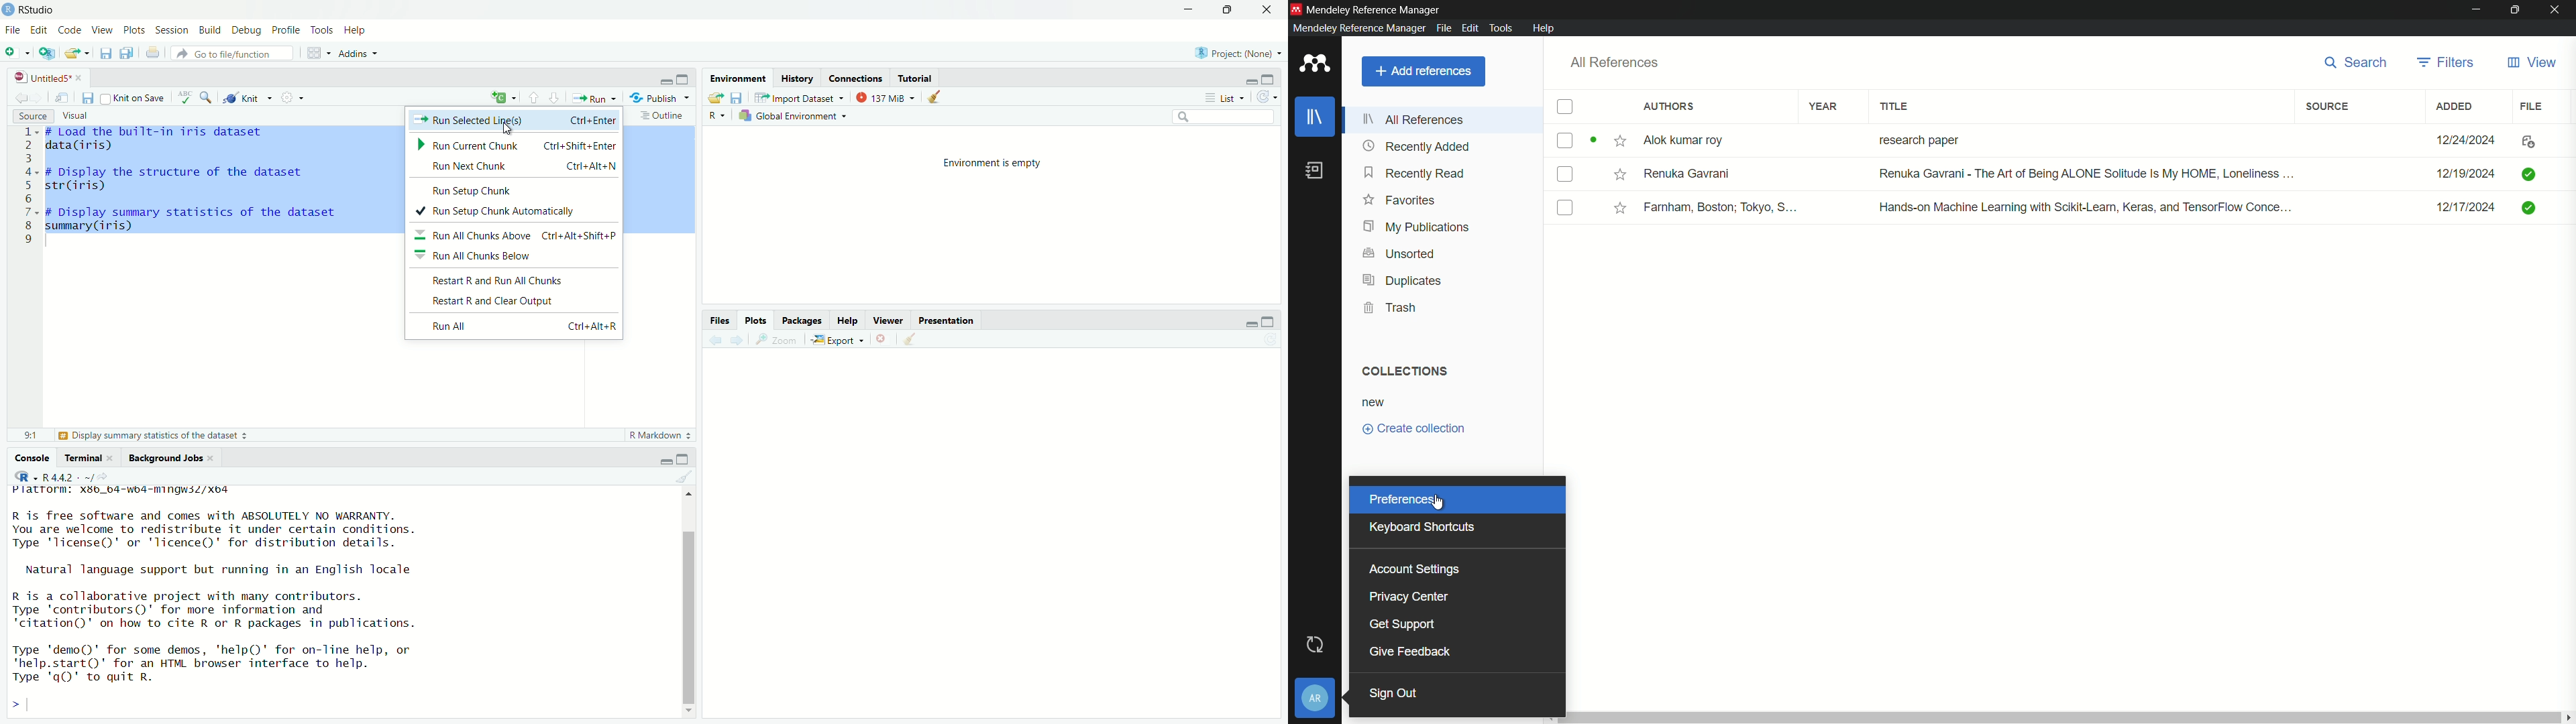 The width and height of the screenshot is (2576, 728). Describe the element at coordinates (855, 77) in the screenshot. I see `Connections` at that location.